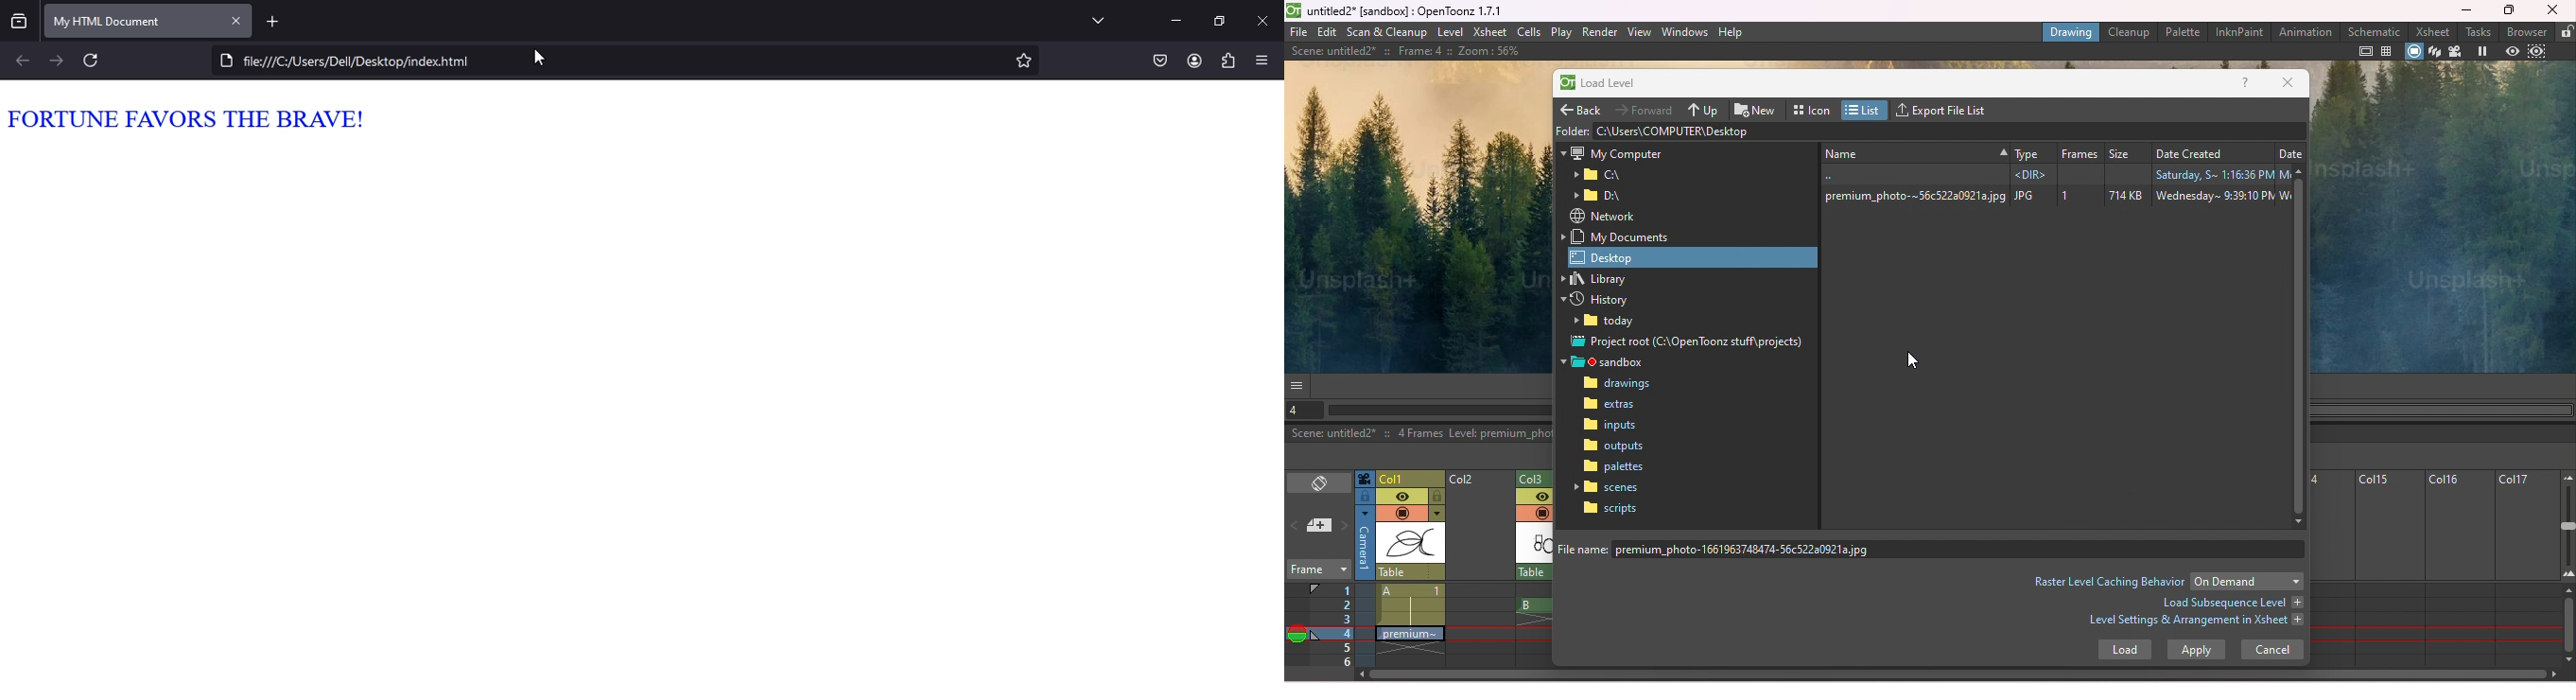 This screenshot has width=2576, height=700. Describe the element at coordinates (1866, 110) in the screenshot. I see `List` at that location.